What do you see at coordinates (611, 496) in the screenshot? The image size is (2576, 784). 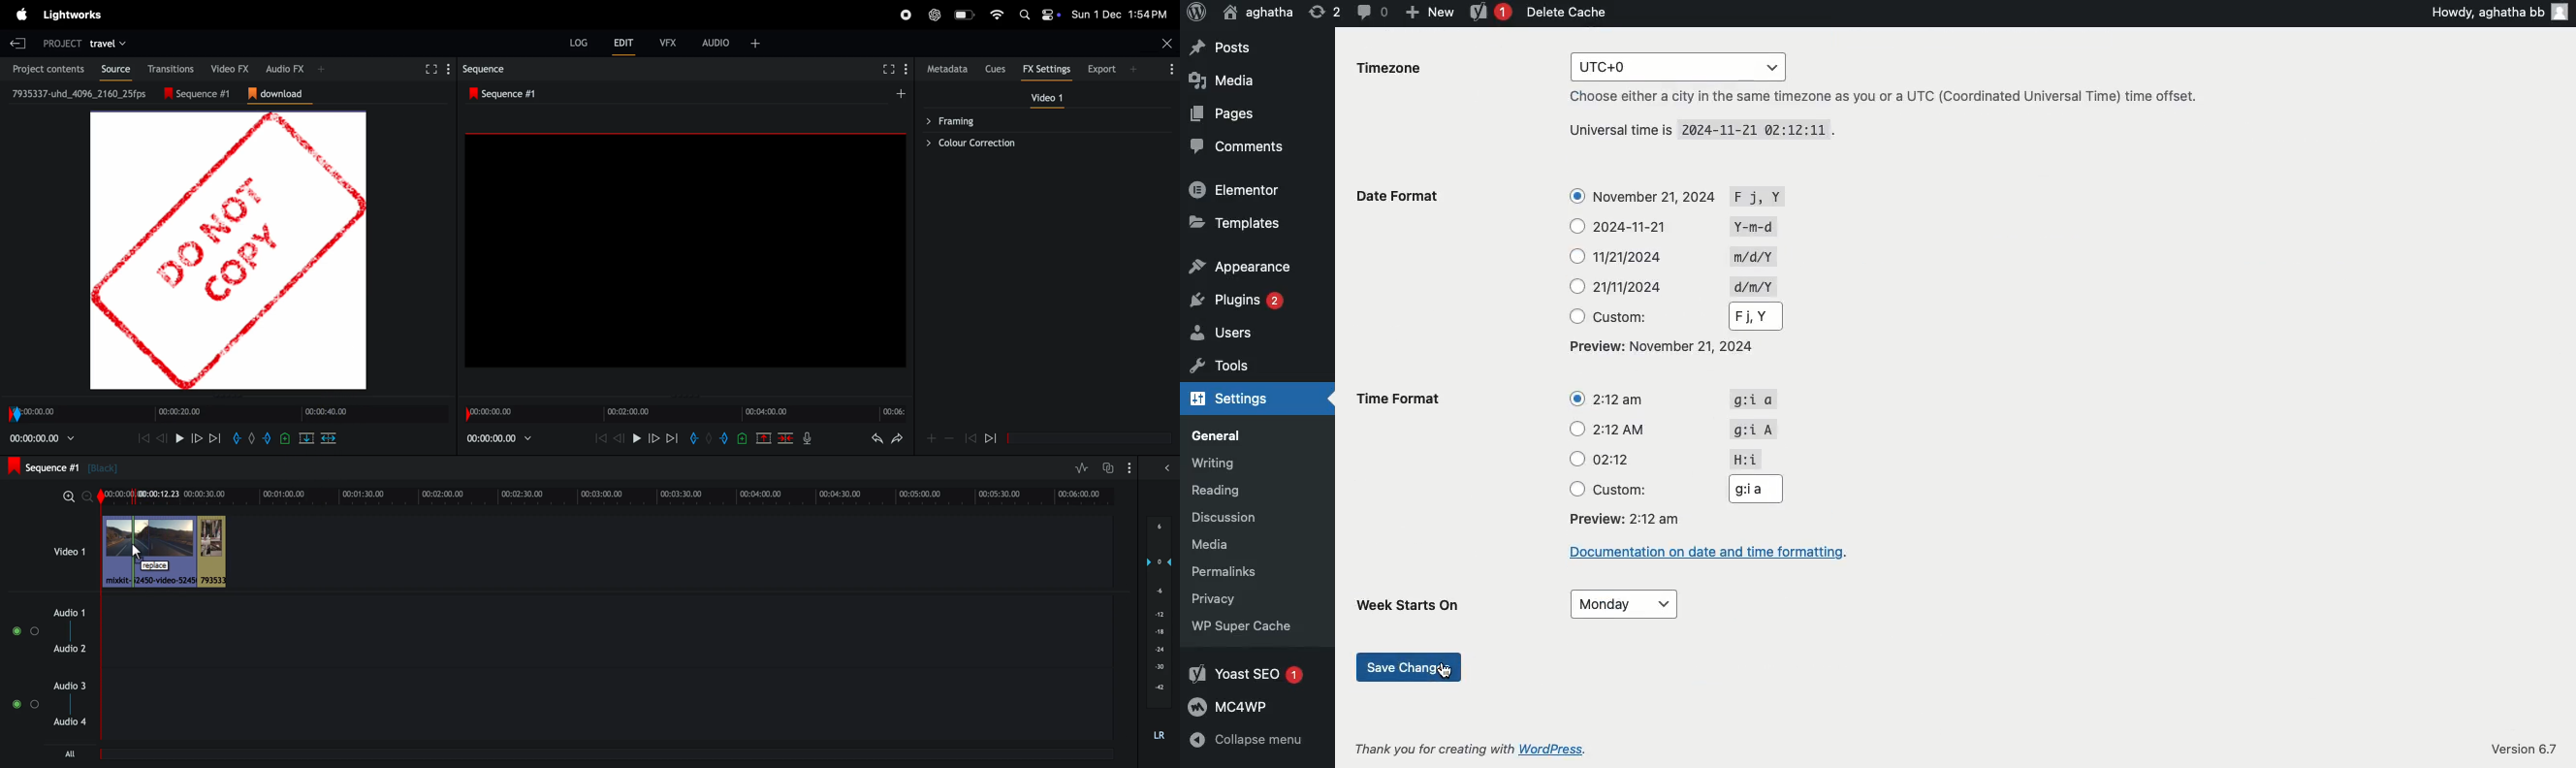 I see `timef frame` at bounding box center [611, 496].